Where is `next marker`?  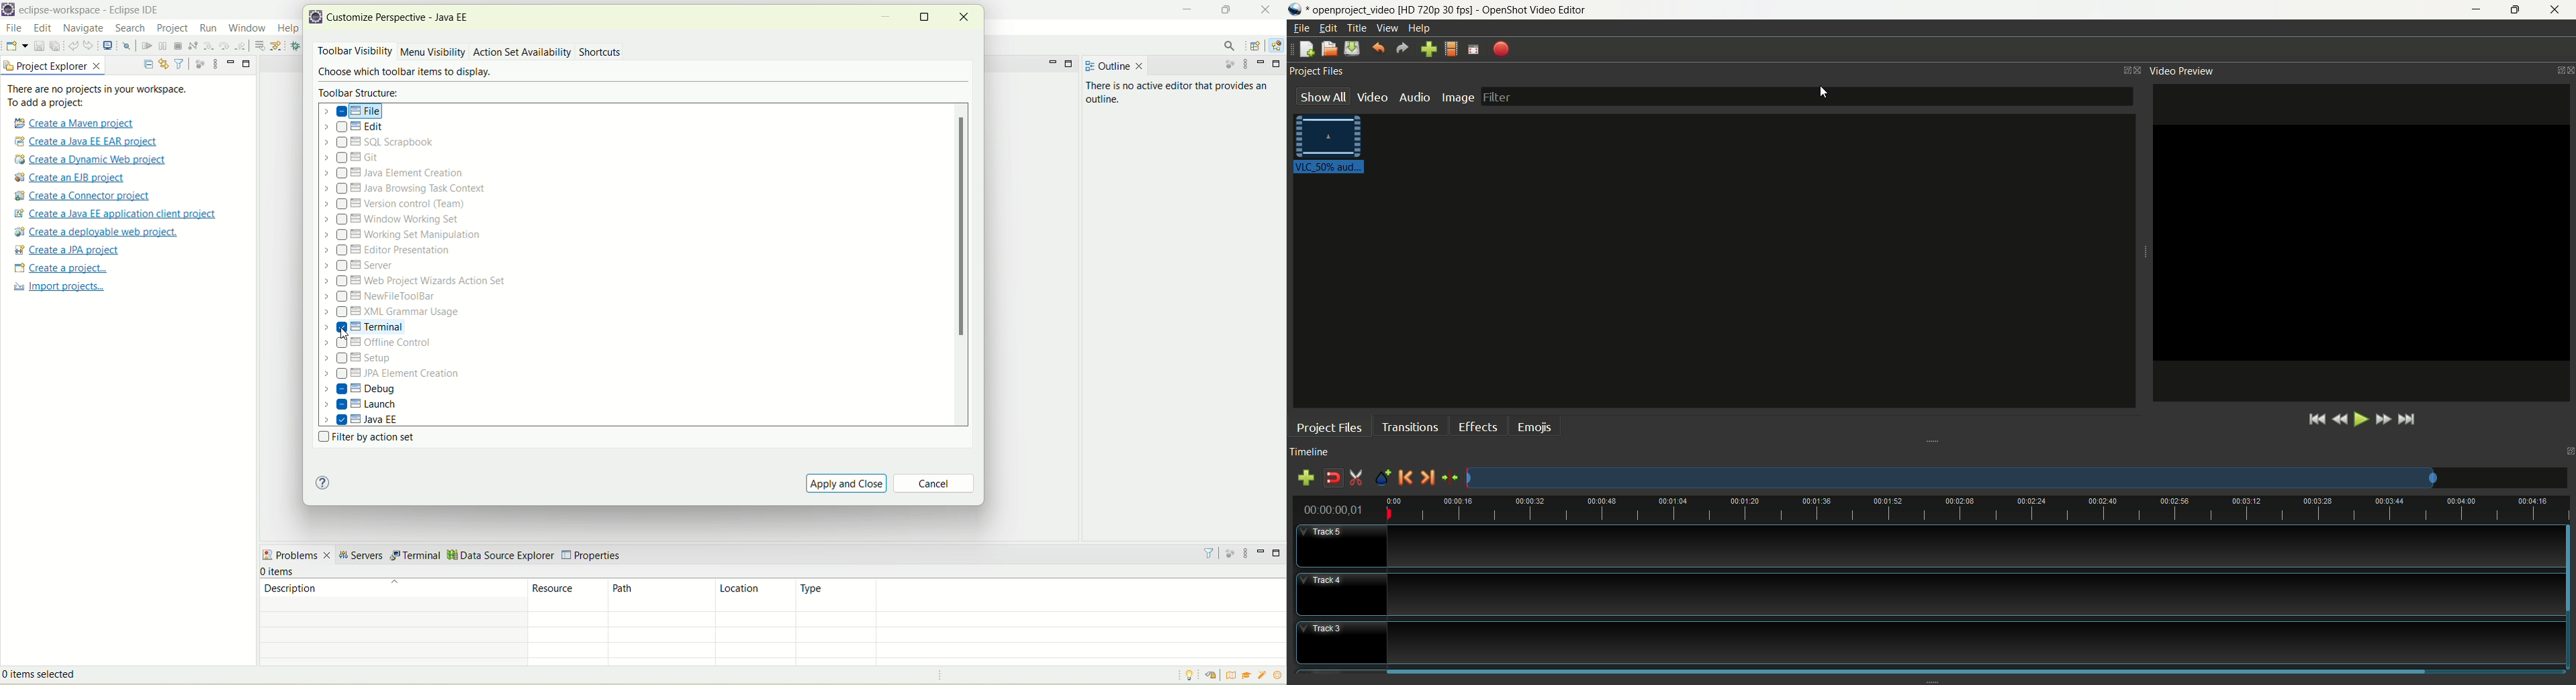
next marker is located at coordinates (1428, 477).